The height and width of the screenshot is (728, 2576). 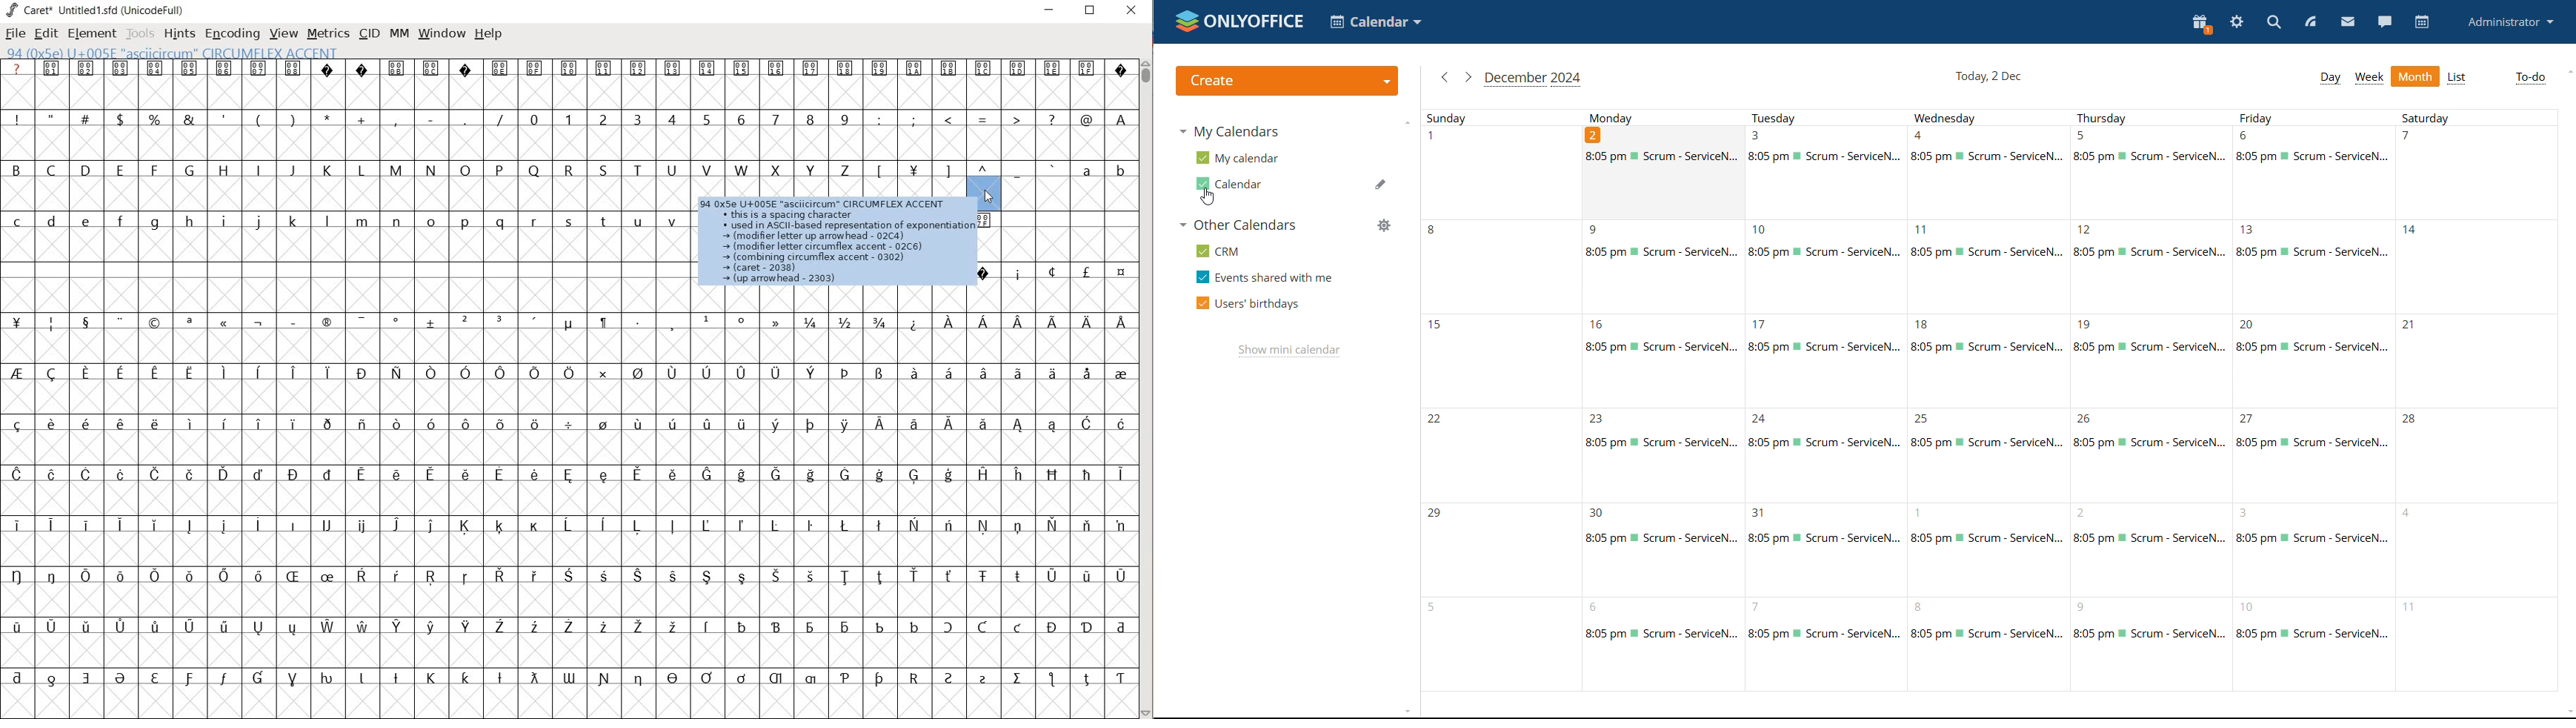 I want to click on WINDOW, so click(x=440, y=32).